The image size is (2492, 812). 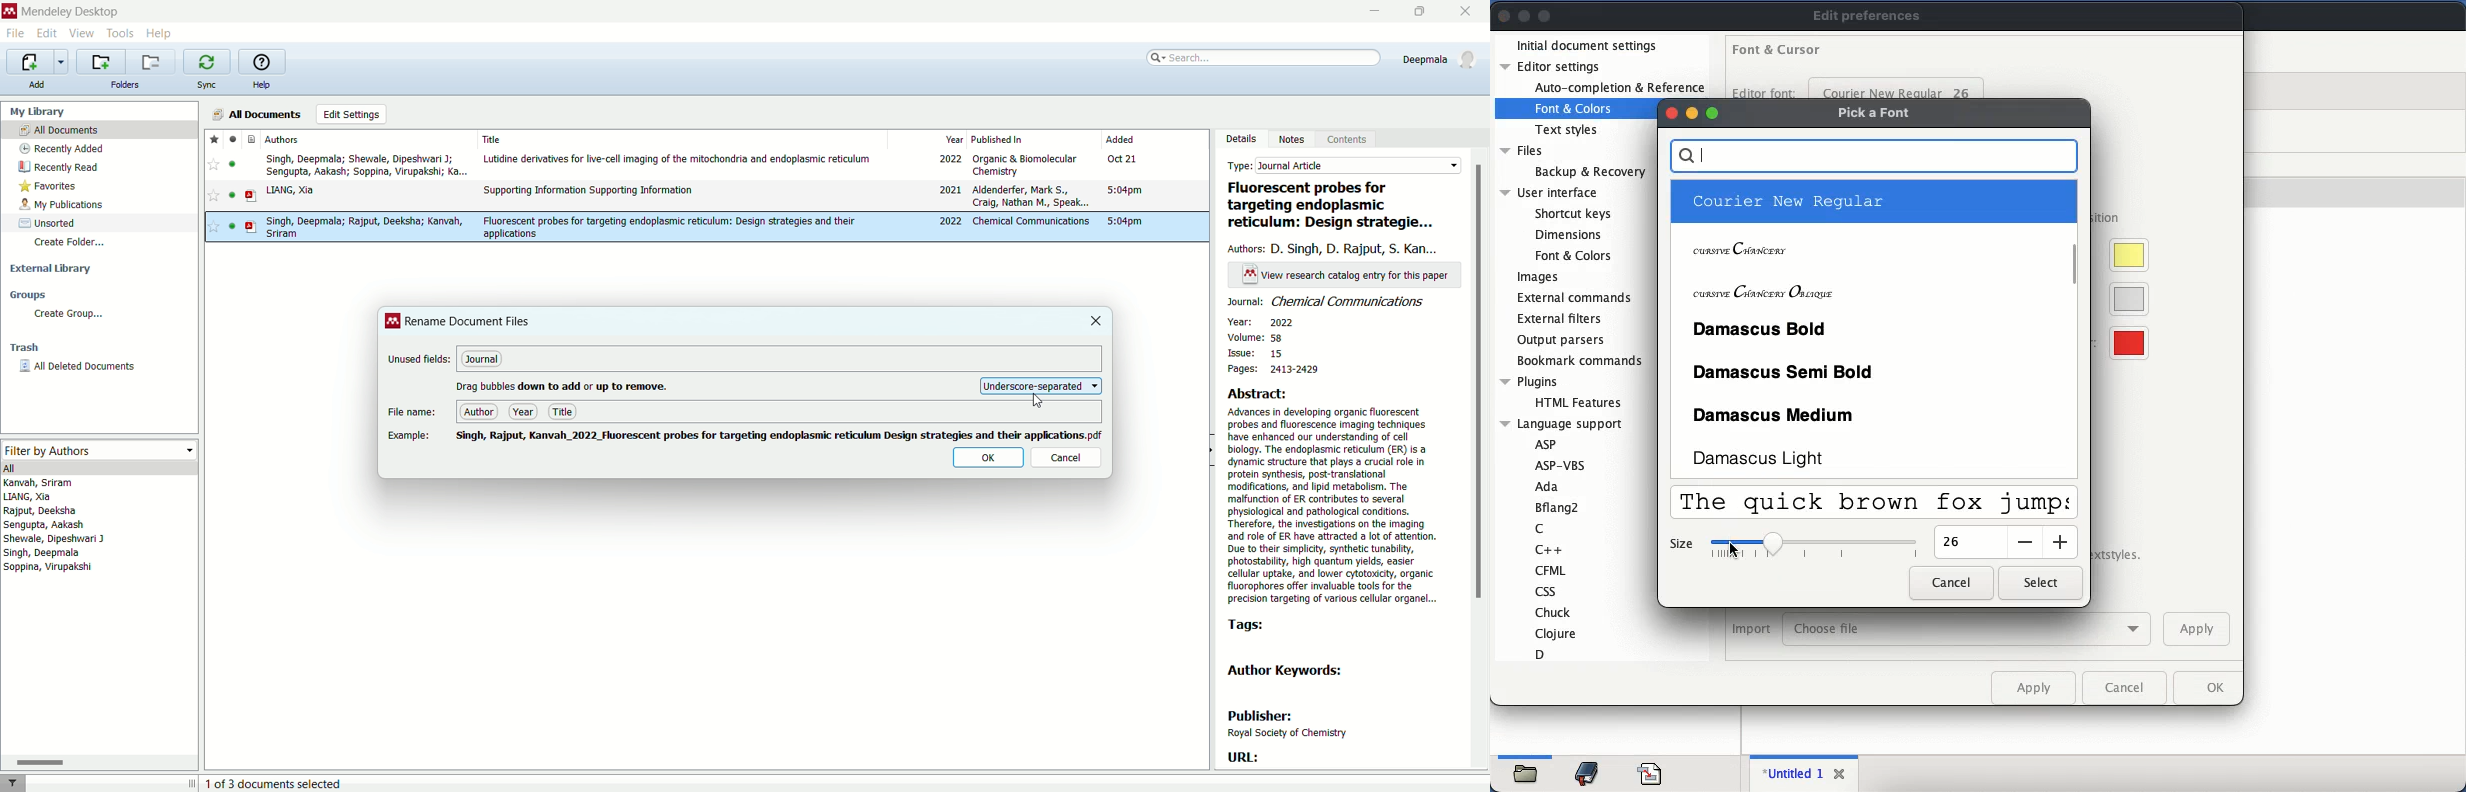 What do you see at coordinates (207, 61) in the screenshot?
I see `synchronize the library with mendeley web` at bounding box center [207, 61].